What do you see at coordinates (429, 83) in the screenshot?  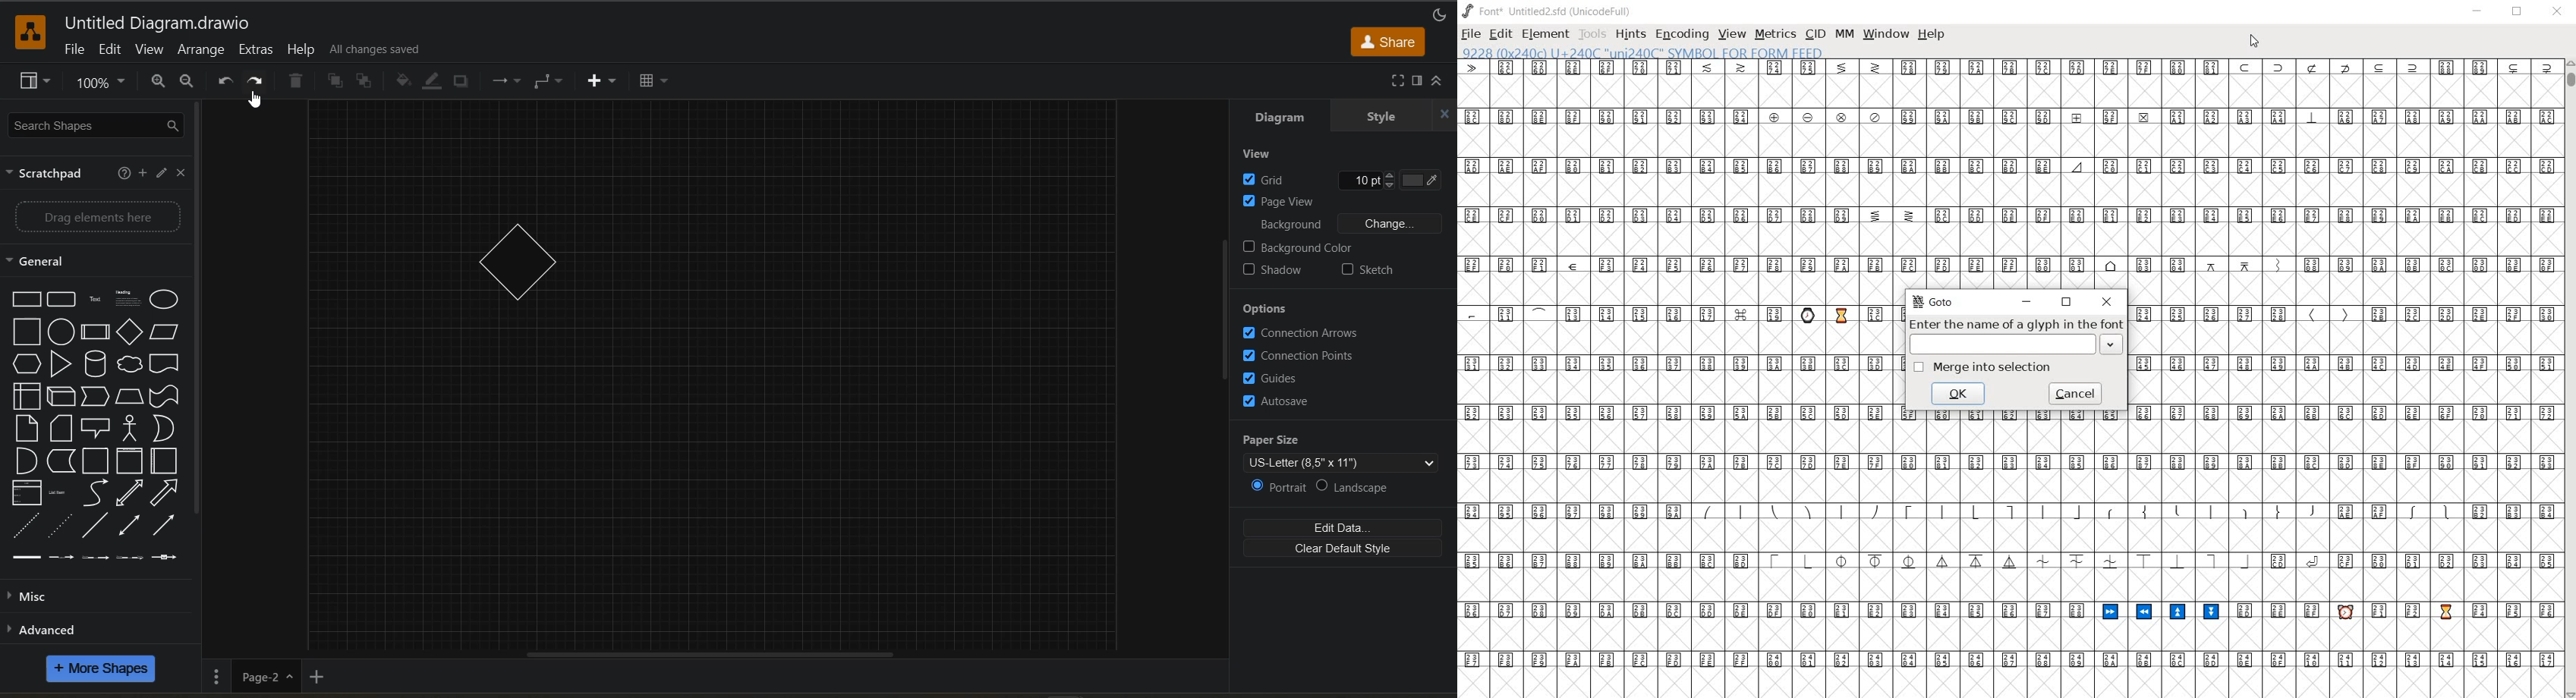 I see `line color` at bounding box center [429, 83].